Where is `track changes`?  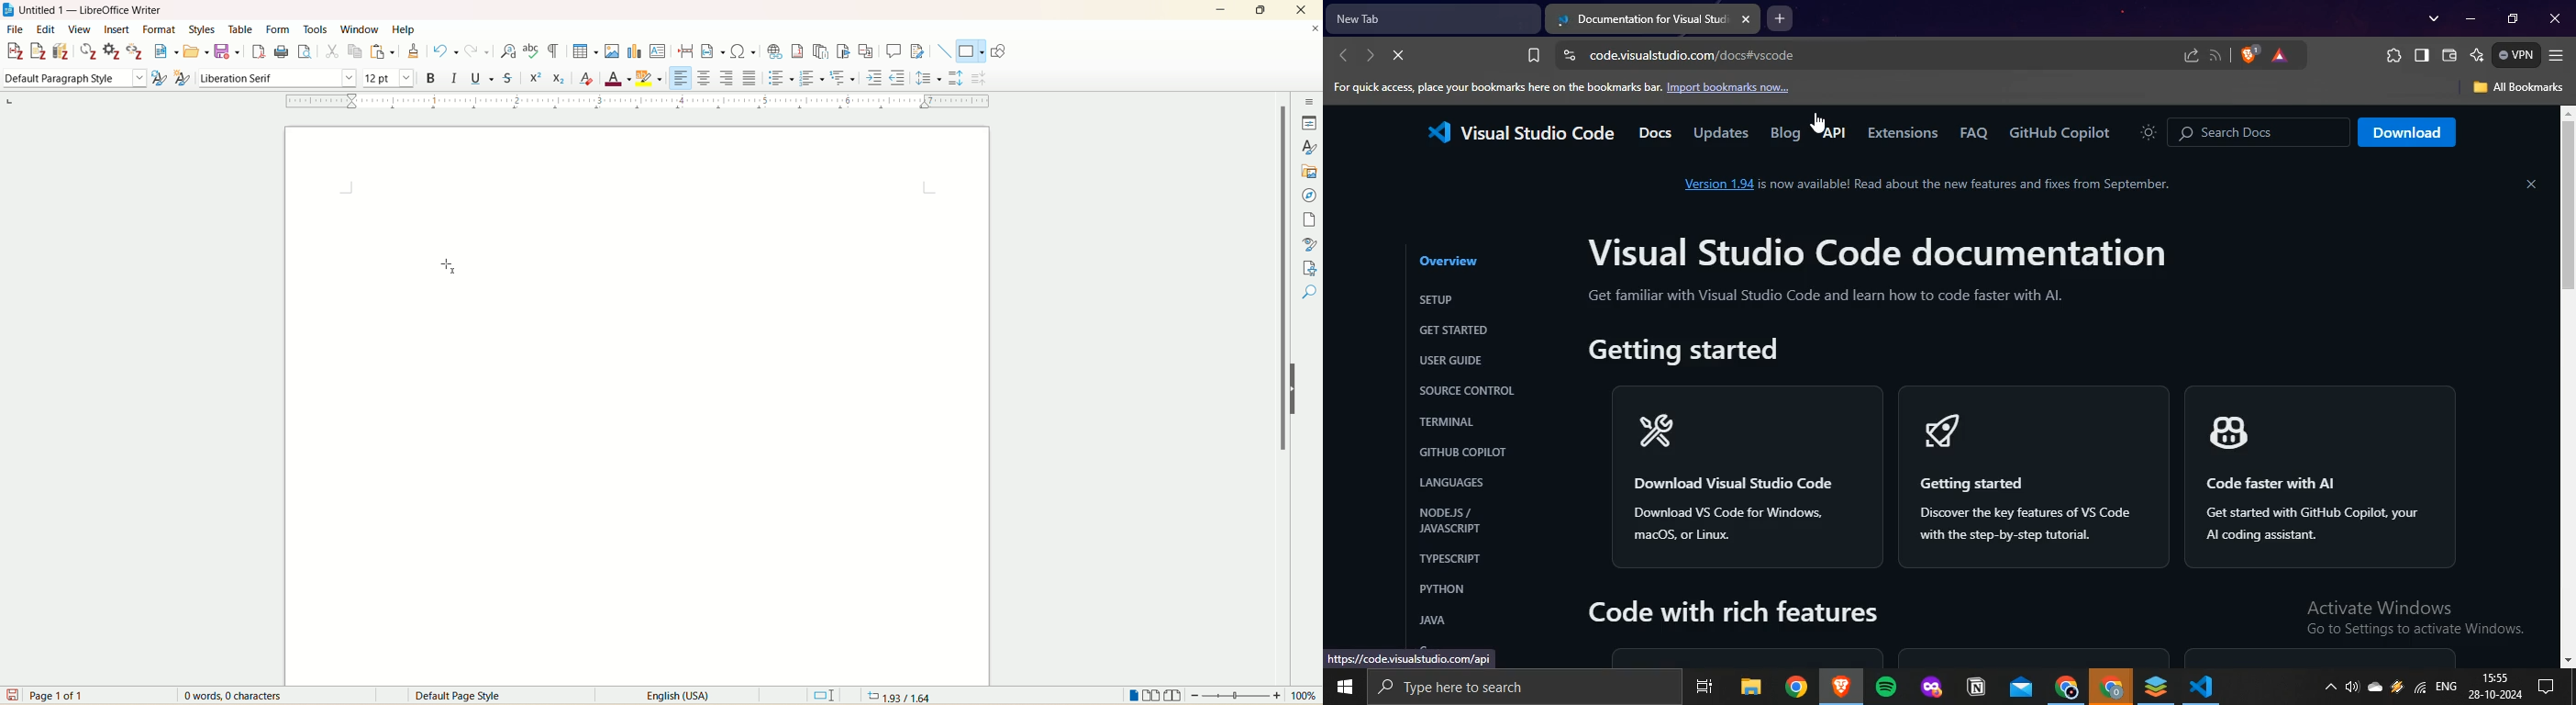
track changes is located at coordinates (918, 50).